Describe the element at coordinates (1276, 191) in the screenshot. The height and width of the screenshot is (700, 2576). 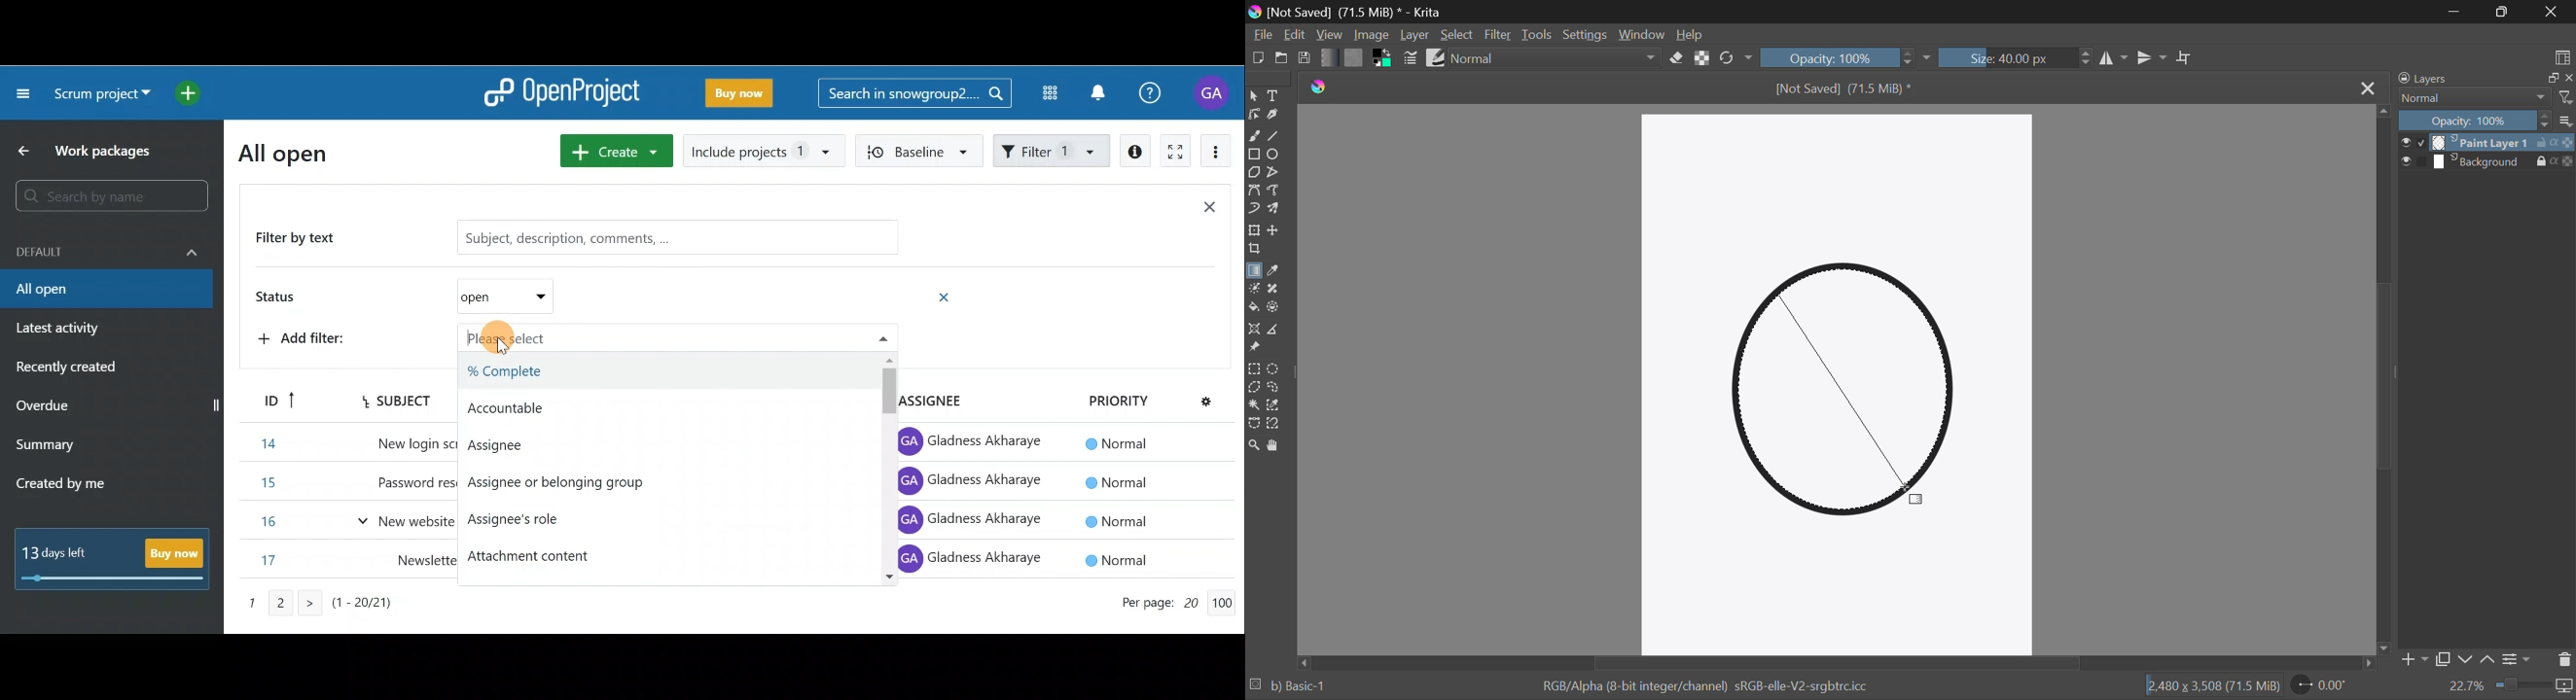
I see `Freehand Path Tool` at that location.